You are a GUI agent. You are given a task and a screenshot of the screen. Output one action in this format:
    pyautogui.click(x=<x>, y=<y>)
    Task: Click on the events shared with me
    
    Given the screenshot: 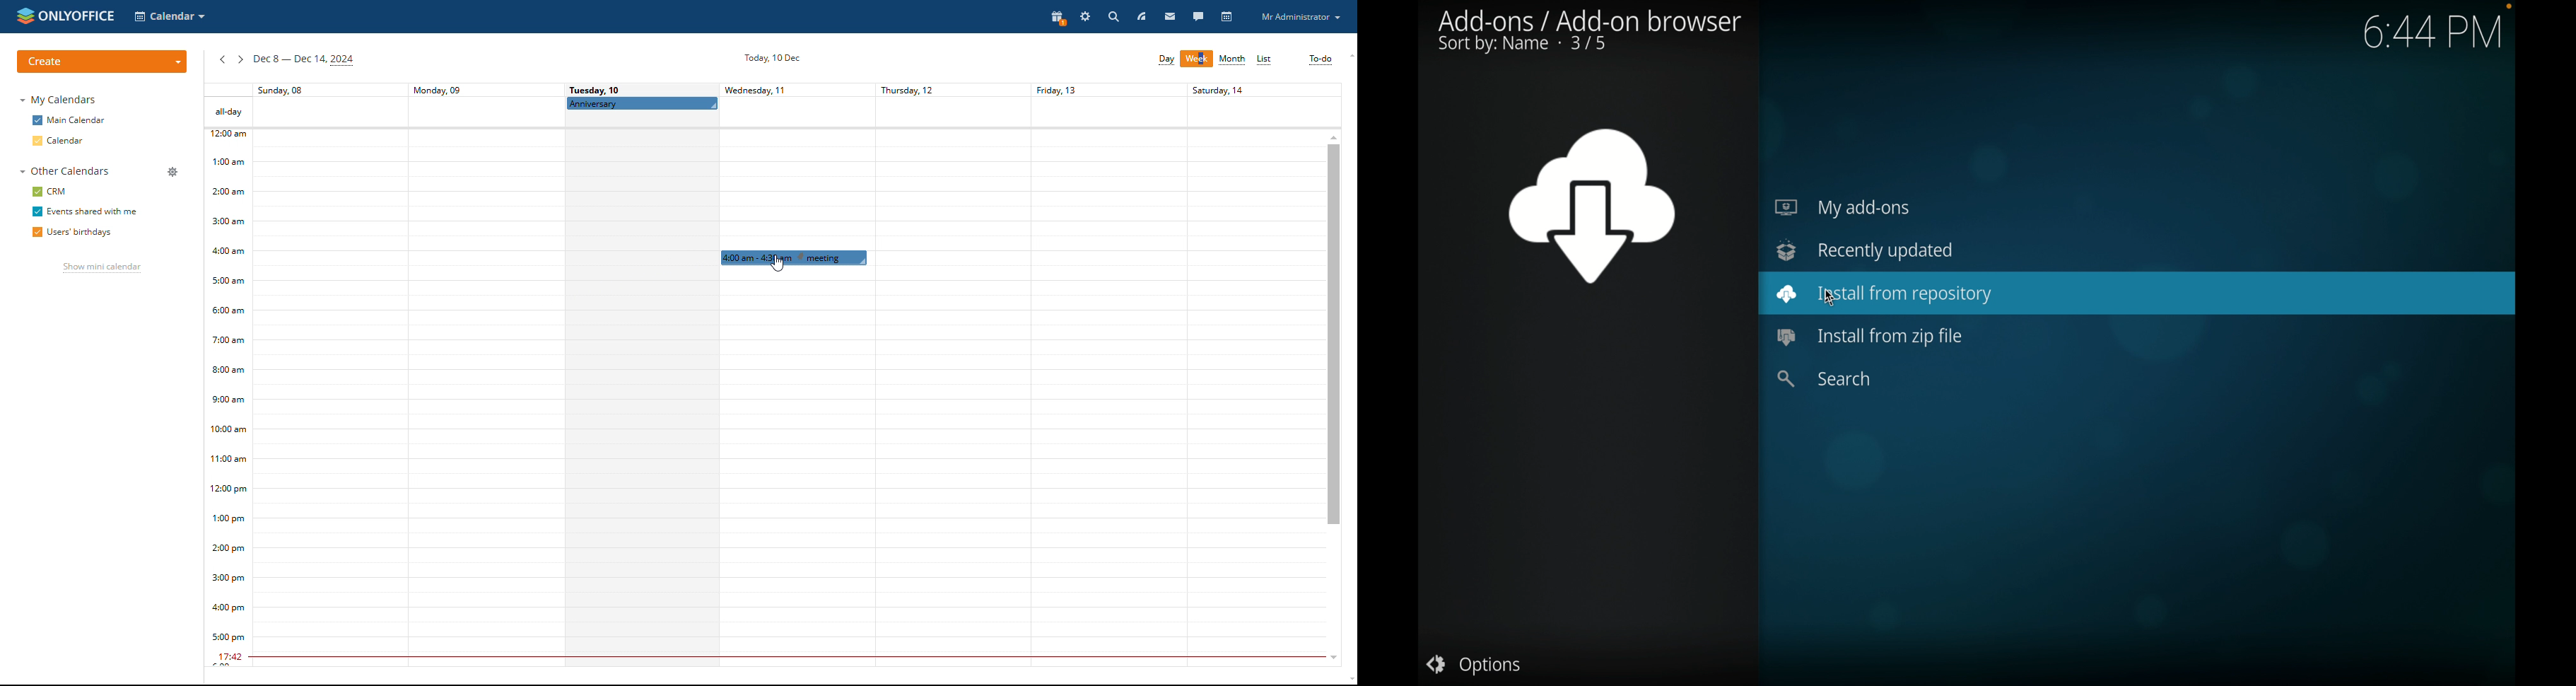 What is the action you would take?
    pyautogui.click(x=84, y=212)
    